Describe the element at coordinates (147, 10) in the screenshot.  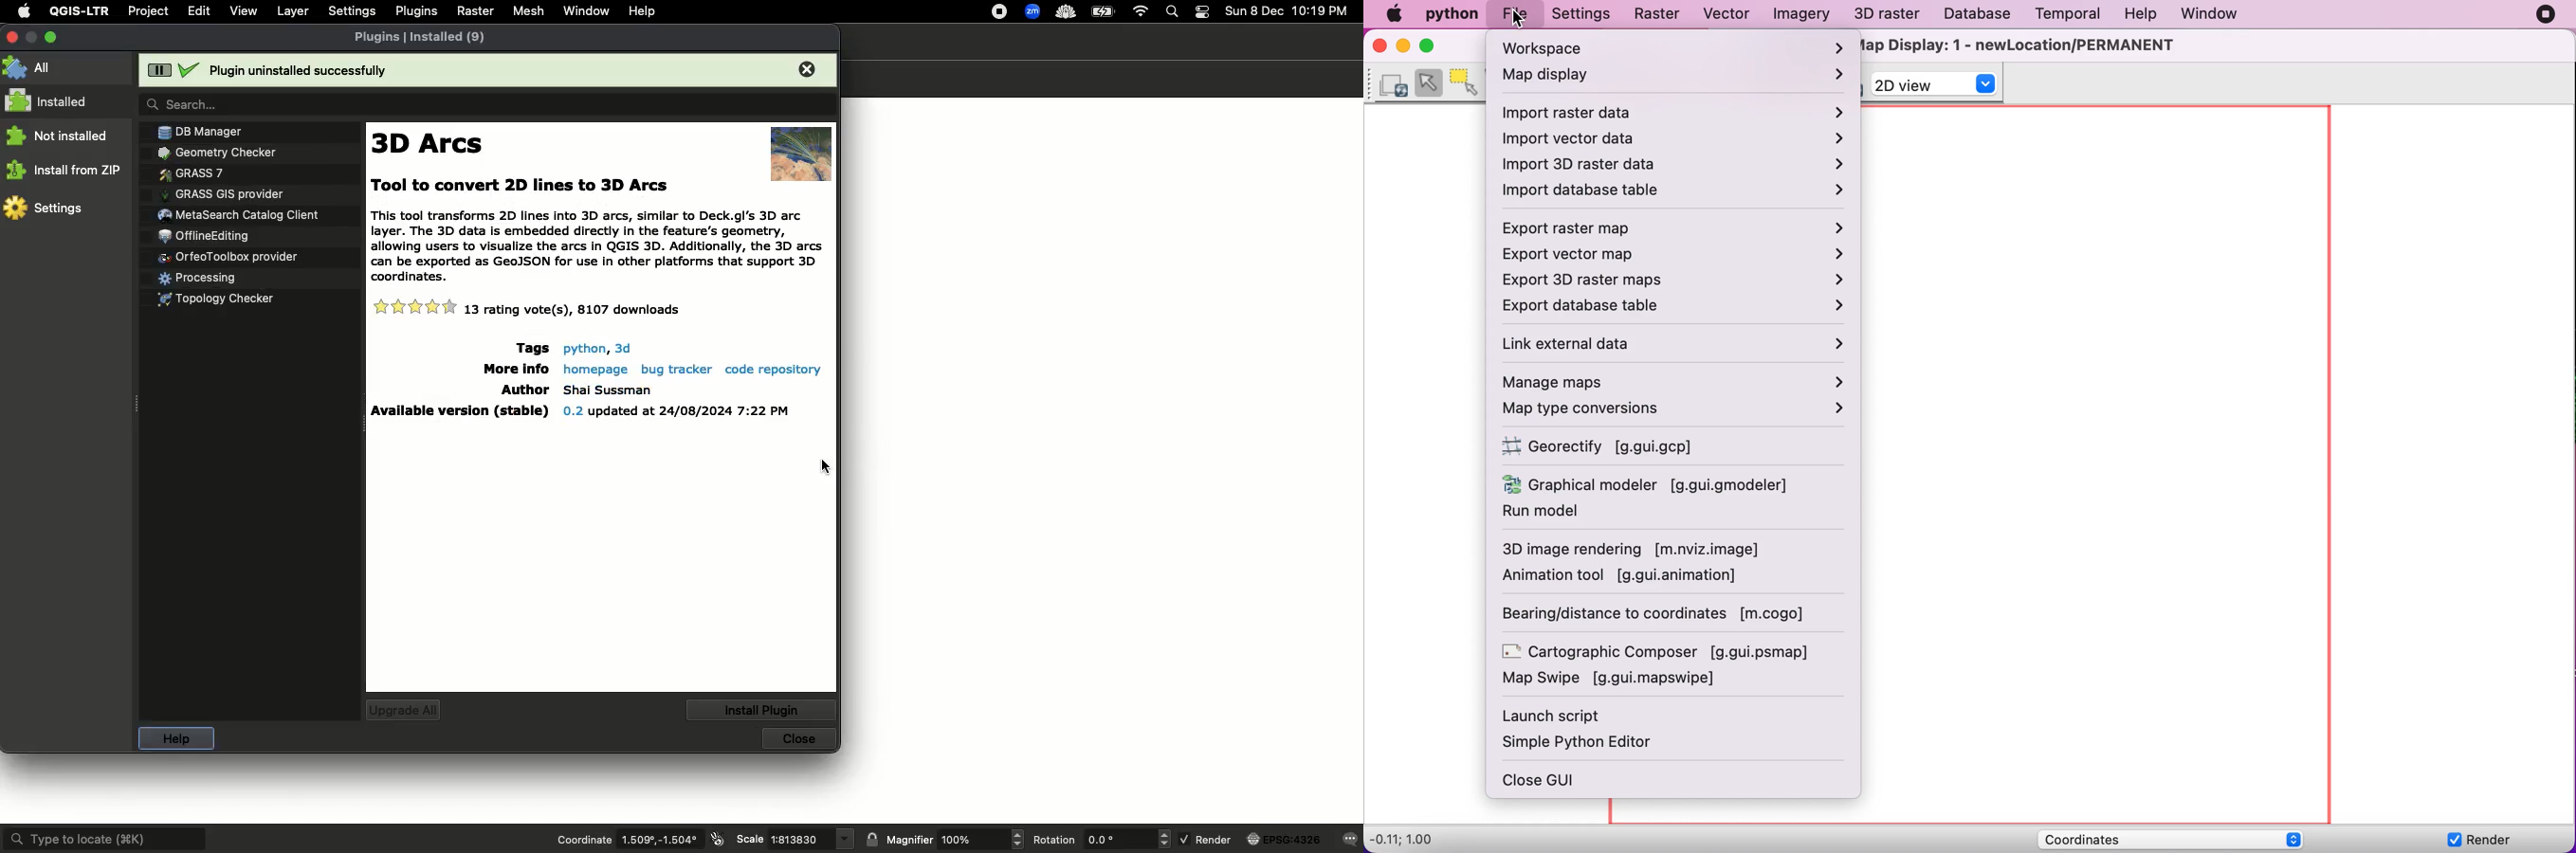
I see `Project` at that location.